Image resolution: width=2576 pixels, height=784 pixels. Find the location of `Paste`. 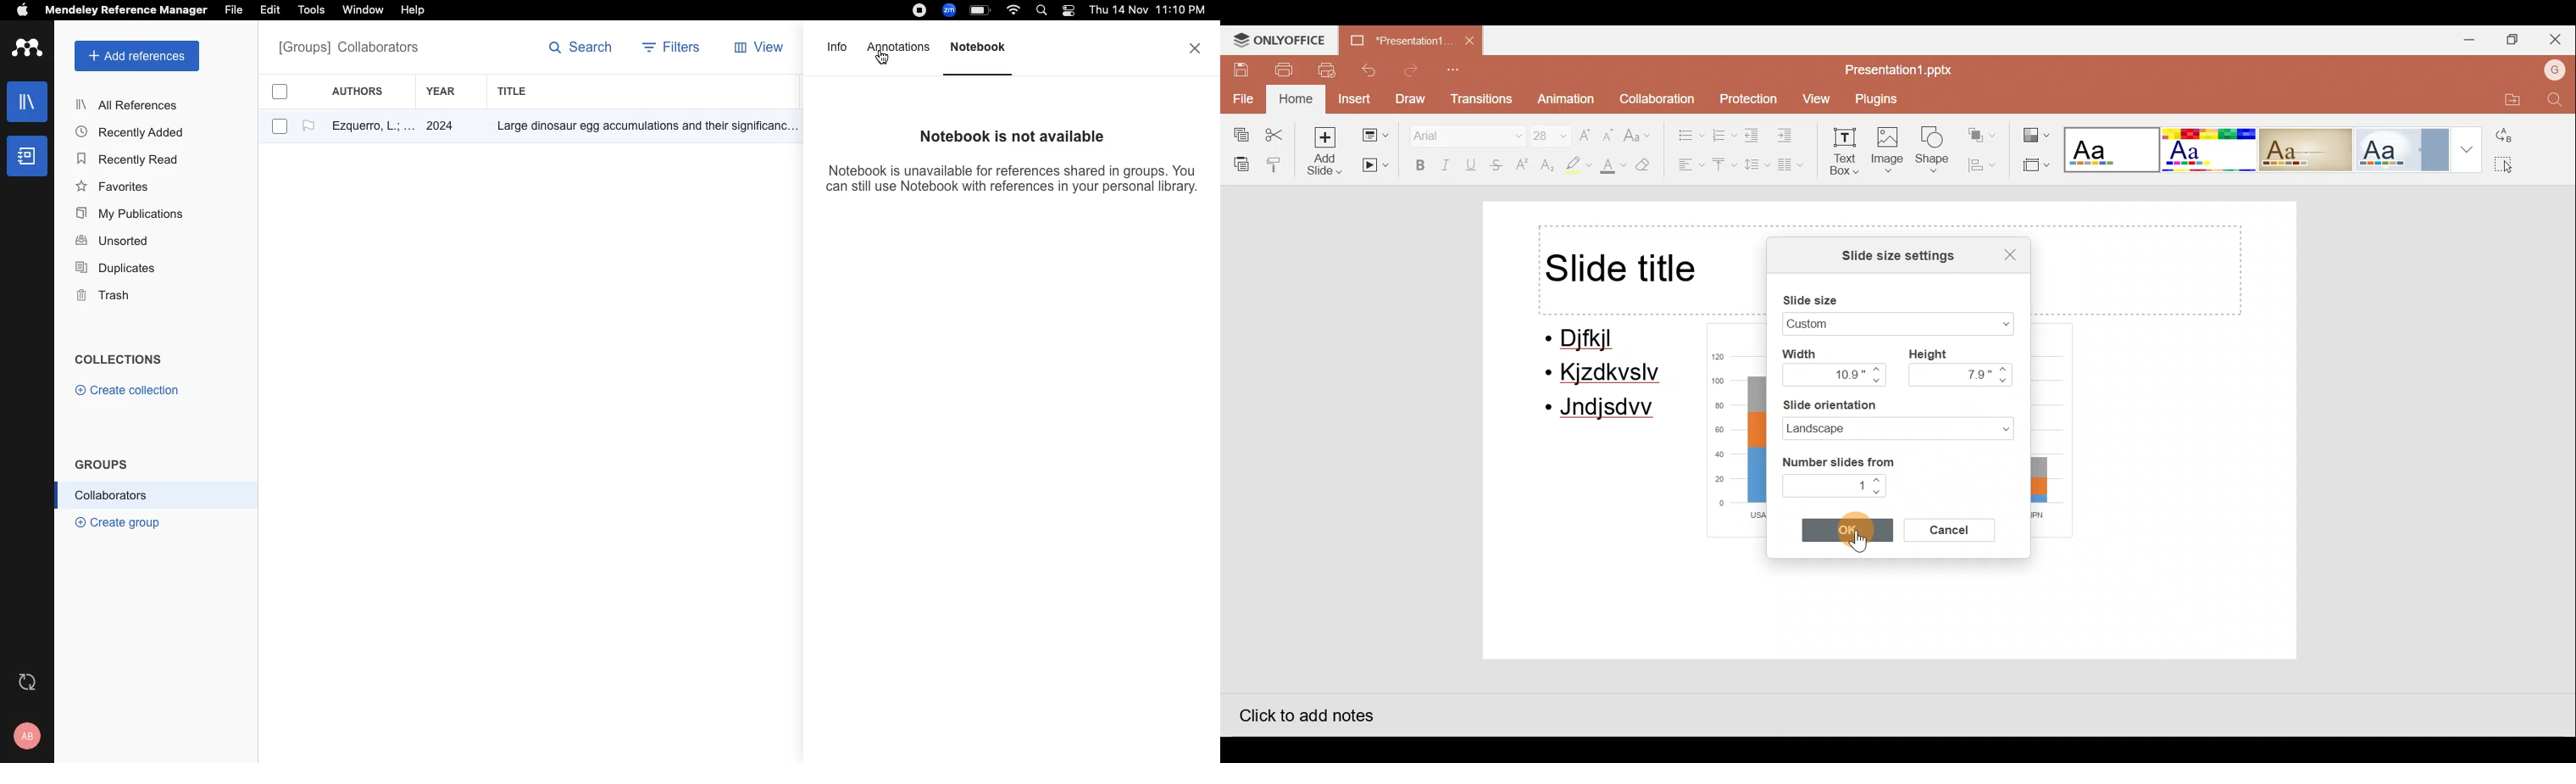

Paste is located at coordinates (1238, 163).